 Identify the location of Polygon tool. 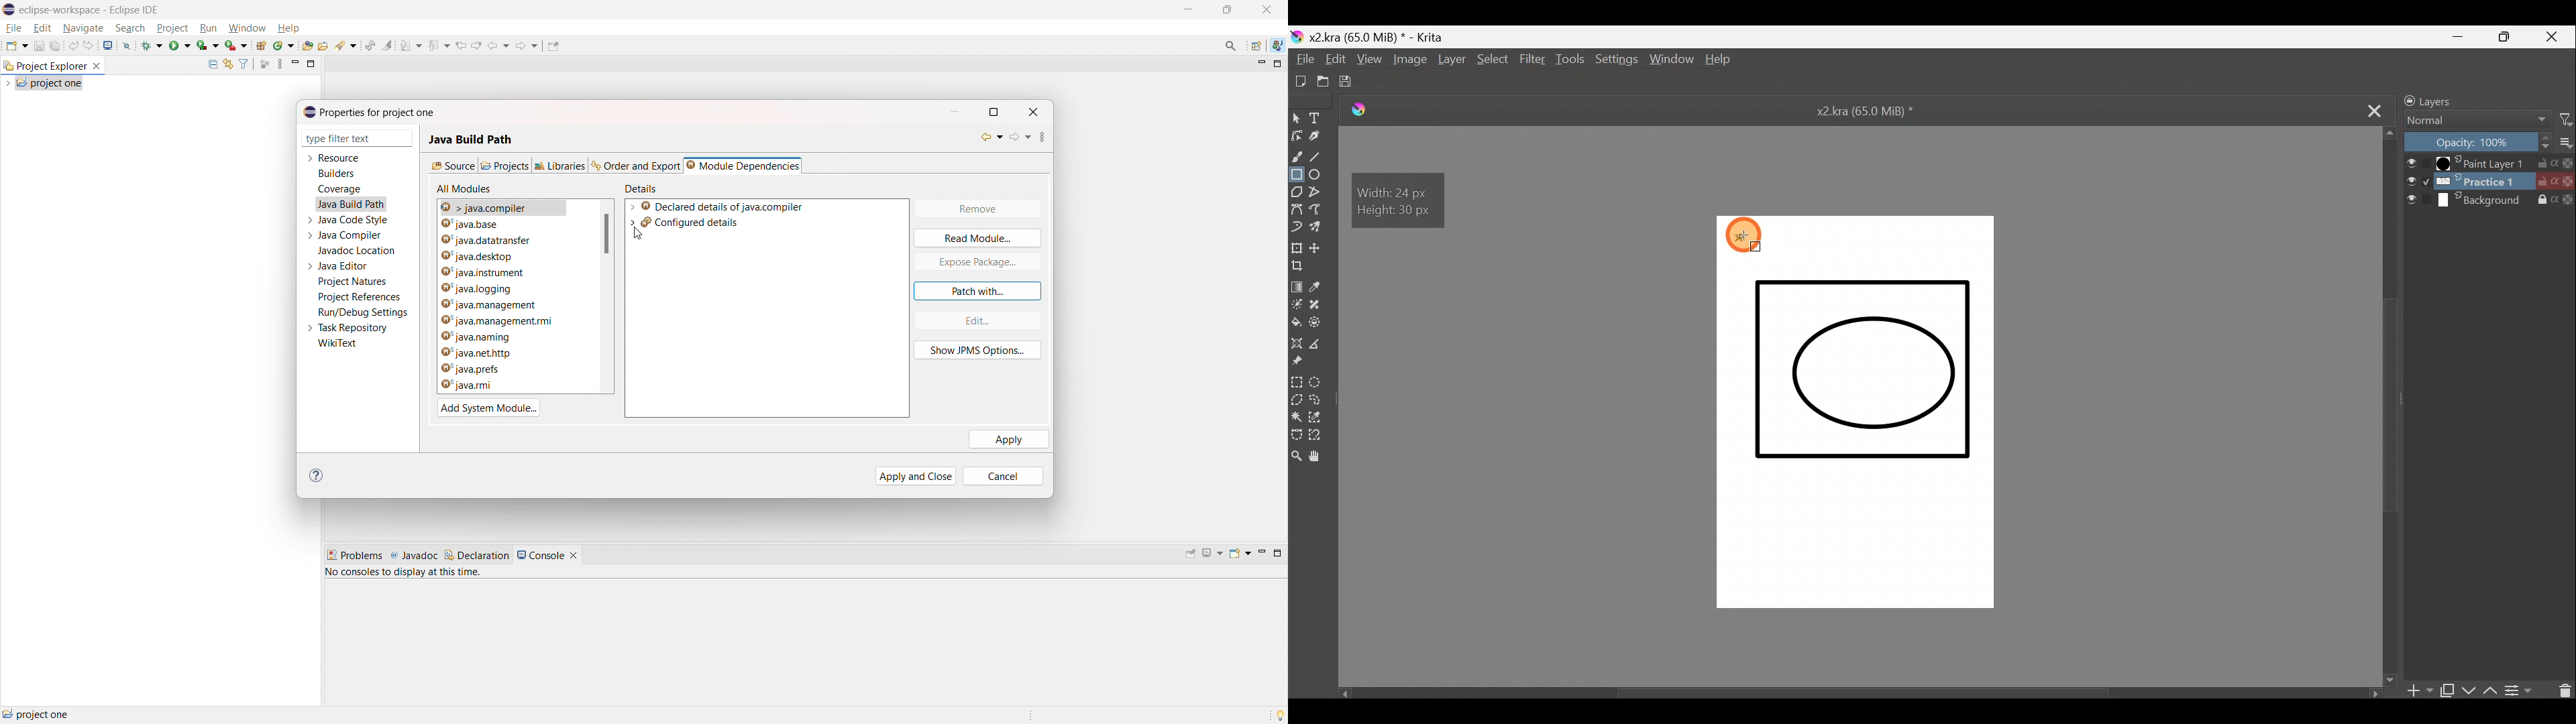
(1296, 192).